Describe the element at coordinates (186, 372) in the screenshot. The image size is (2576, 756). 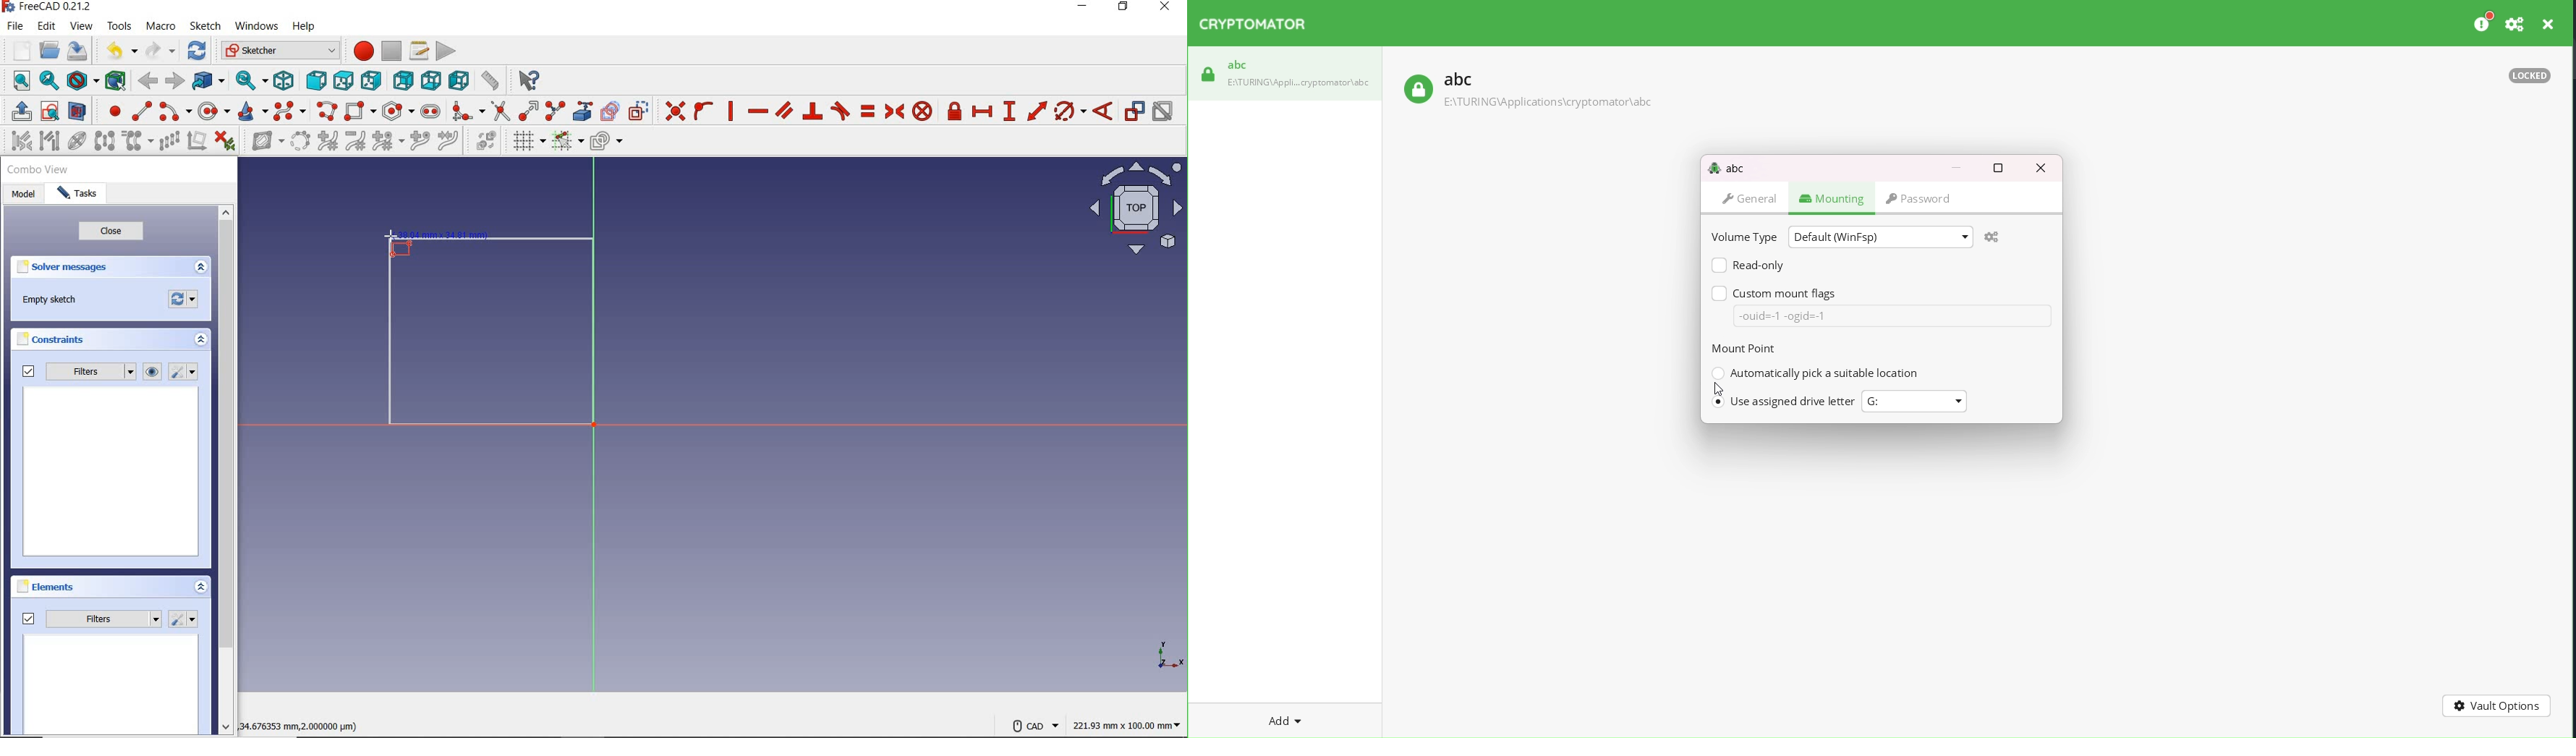
I see `settings` at that location.